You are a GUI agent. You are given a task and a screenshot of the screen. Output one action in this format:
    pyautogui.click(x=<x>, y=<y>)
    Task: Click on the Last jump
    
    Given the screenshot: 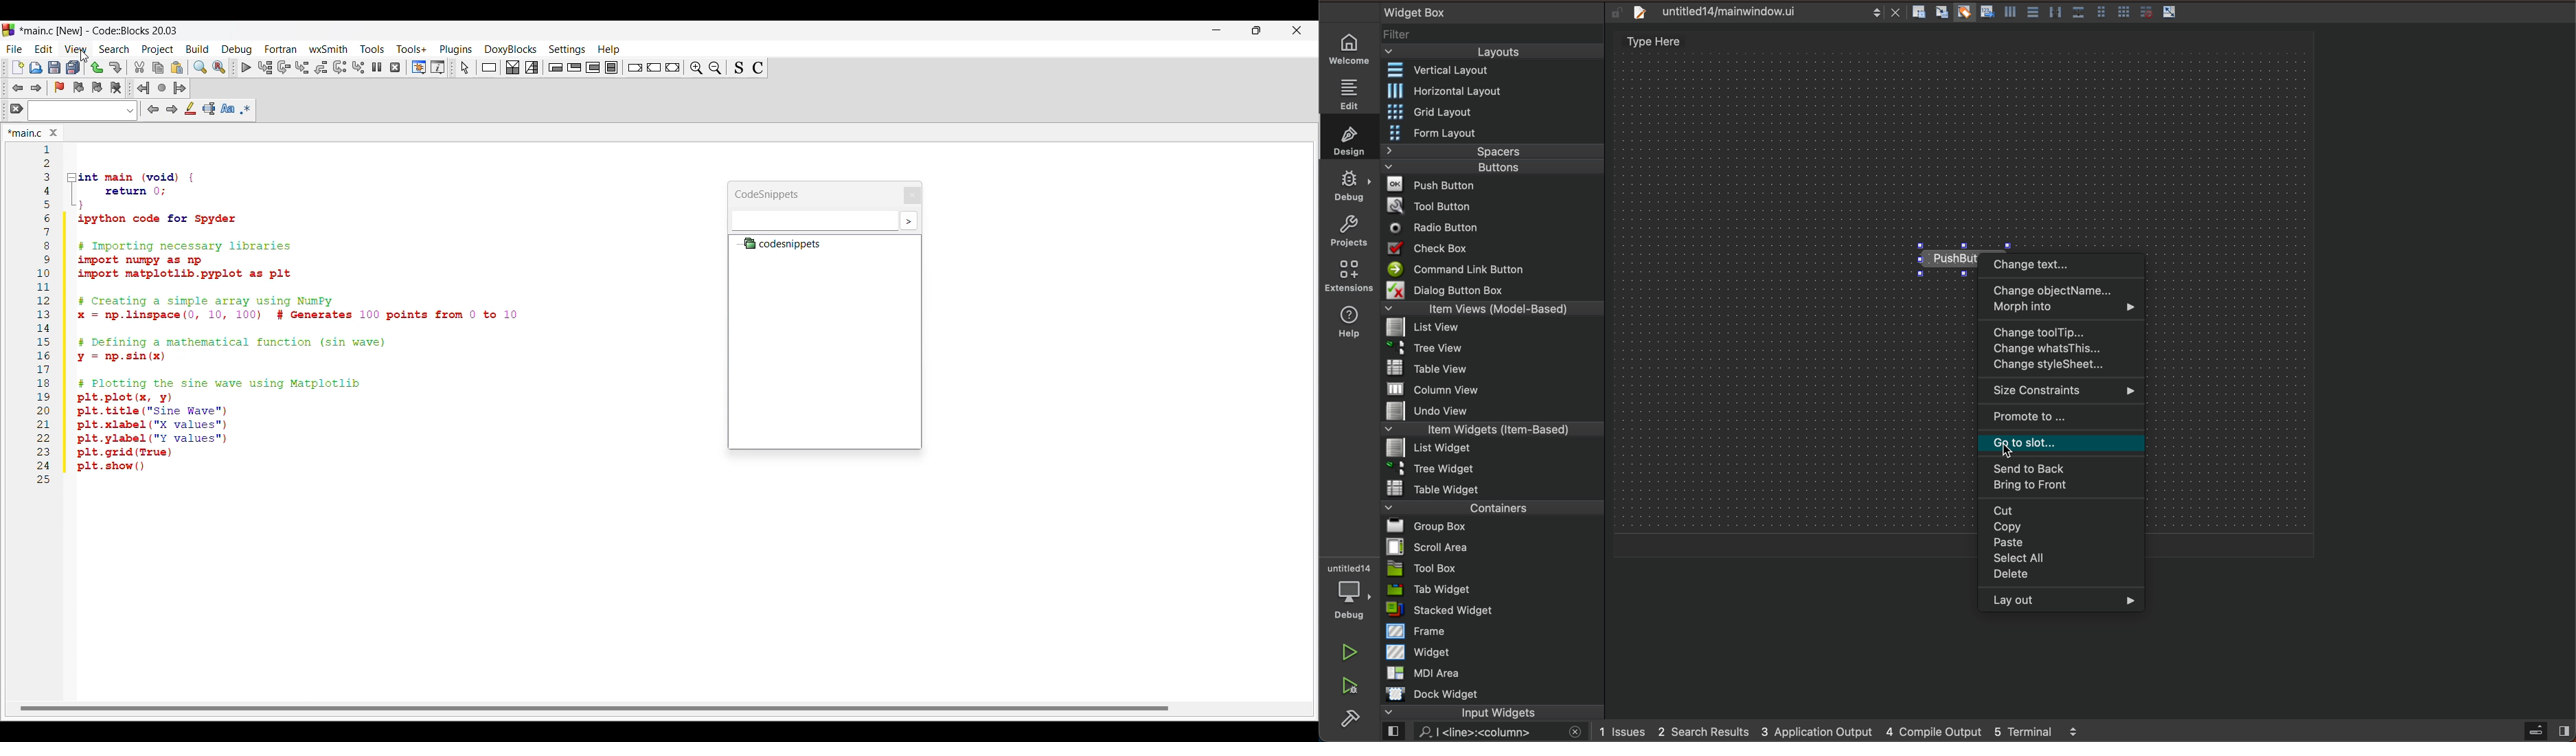 What is the action you would take?
    pyautogui.click(x=162, y=88)
    